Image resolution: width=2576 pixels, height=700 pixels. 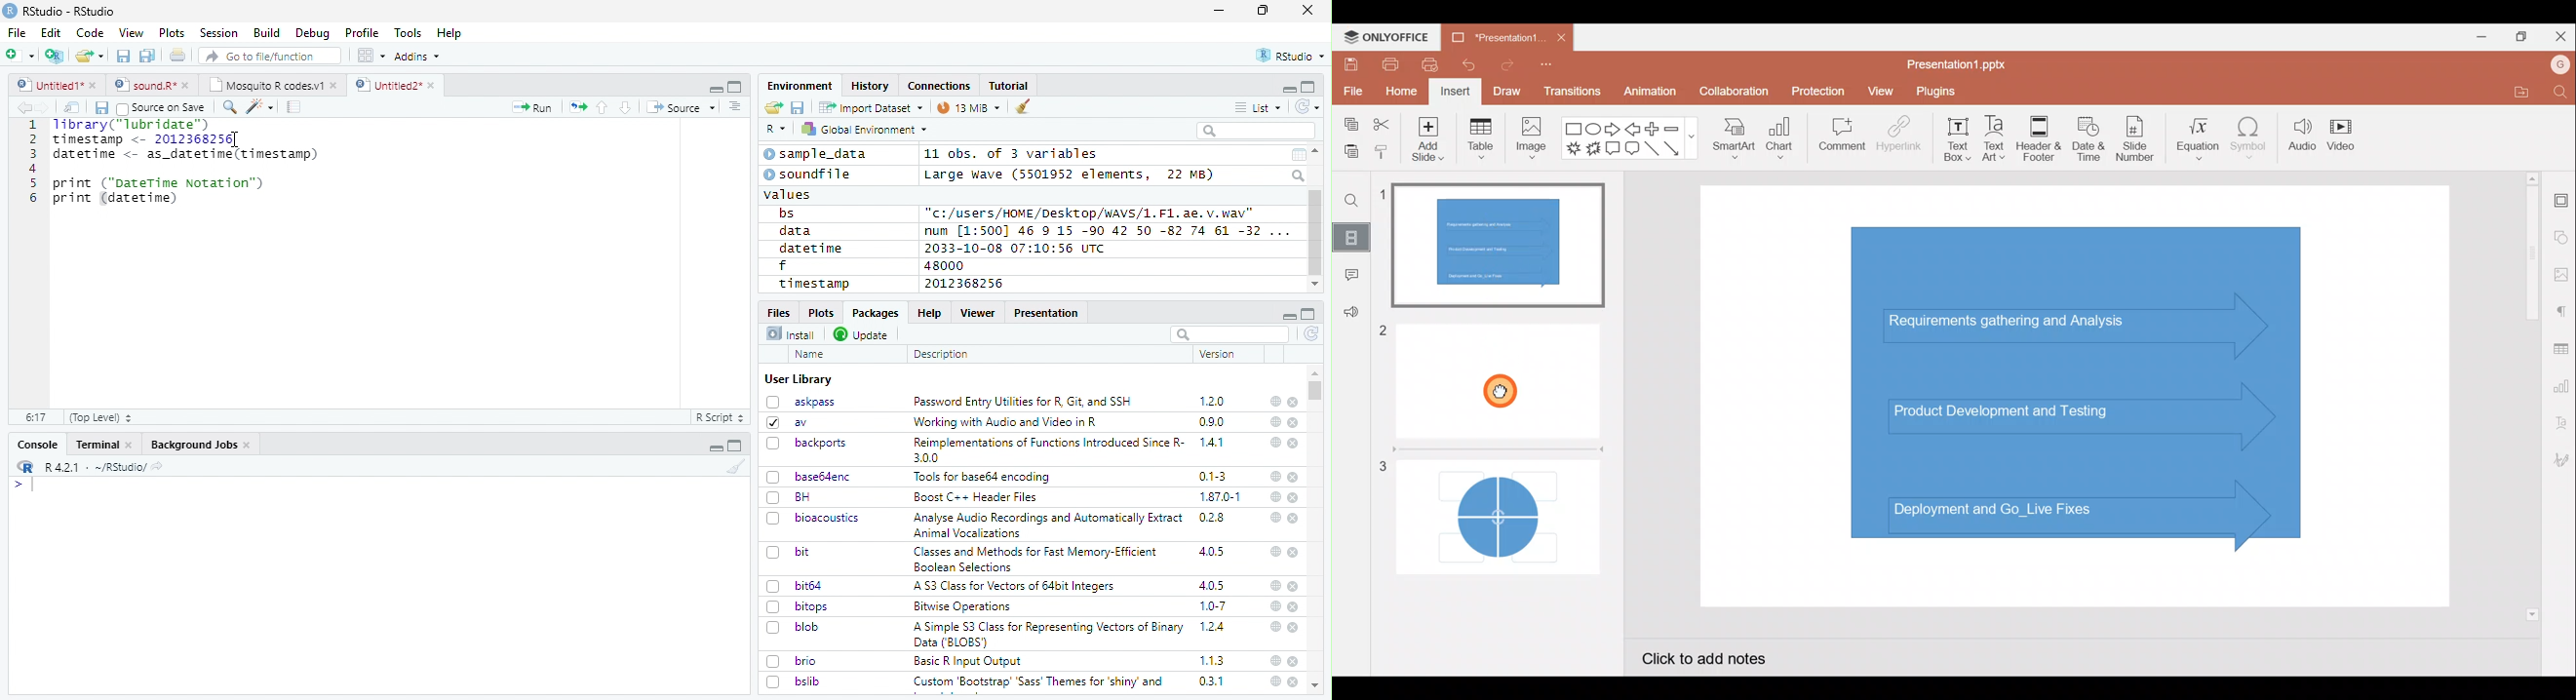 I want to click on View, so click(x=132, y=33).